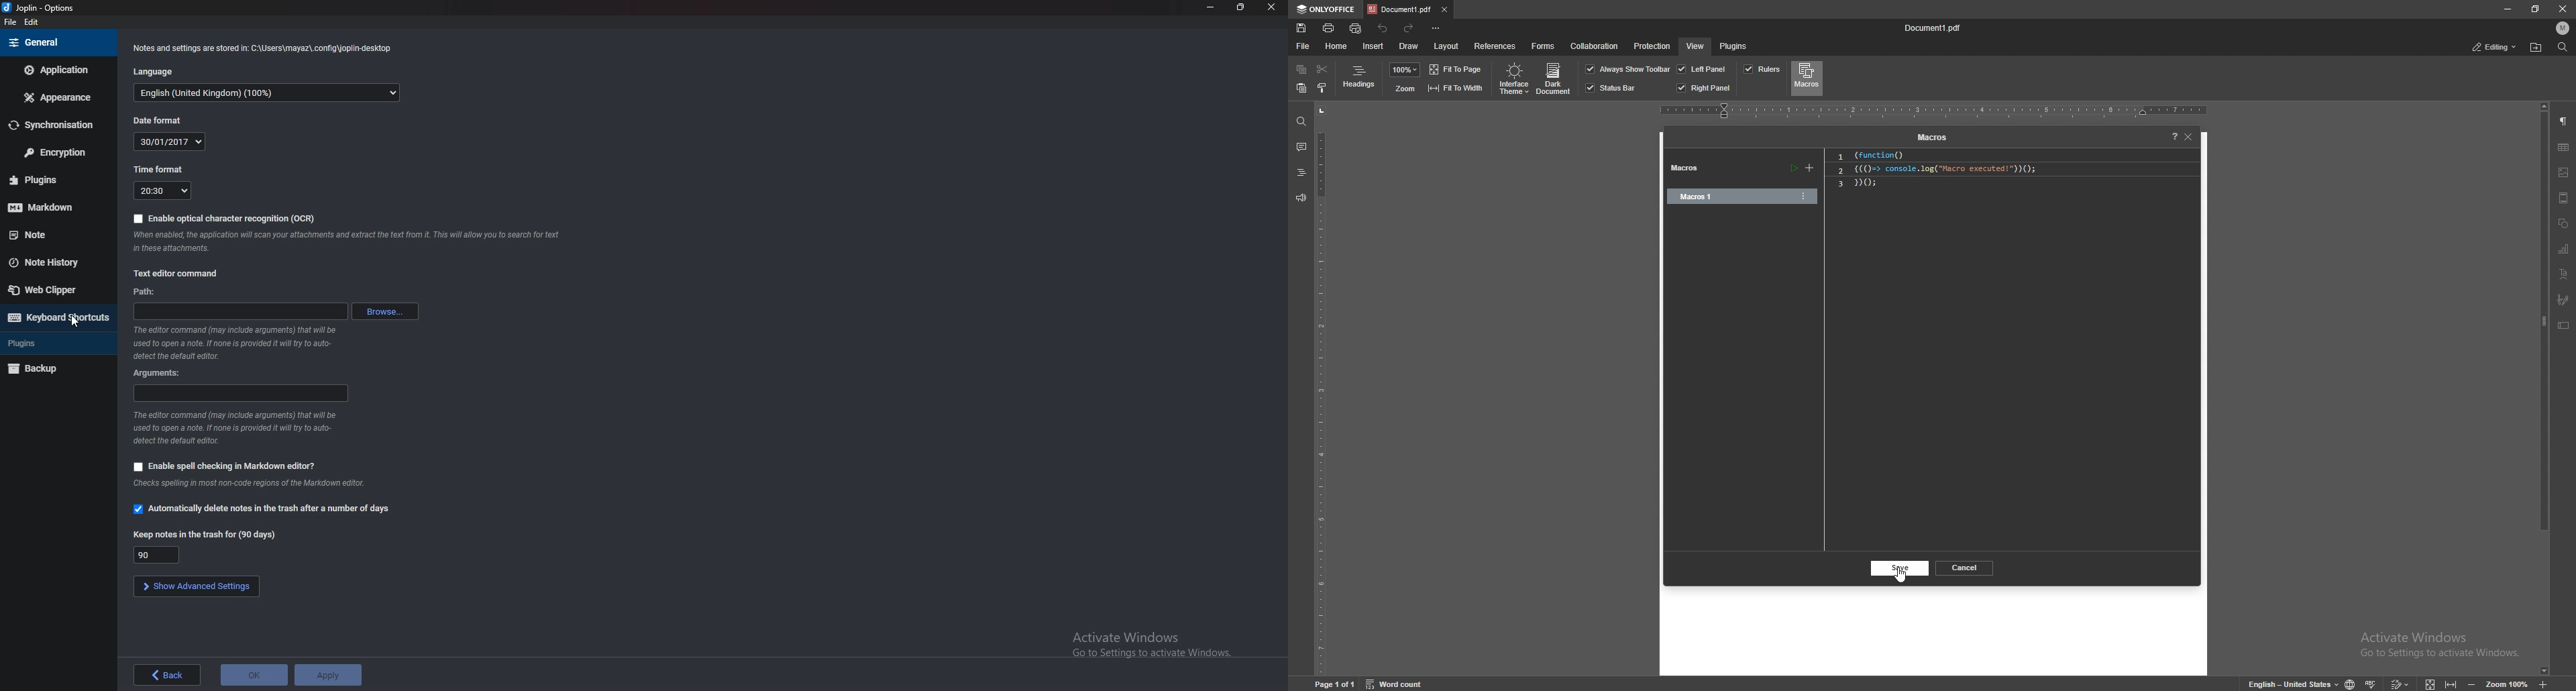 The height and width of the screenshot is (700, 2576). I want to click on Synchronization, so click(58, 125).